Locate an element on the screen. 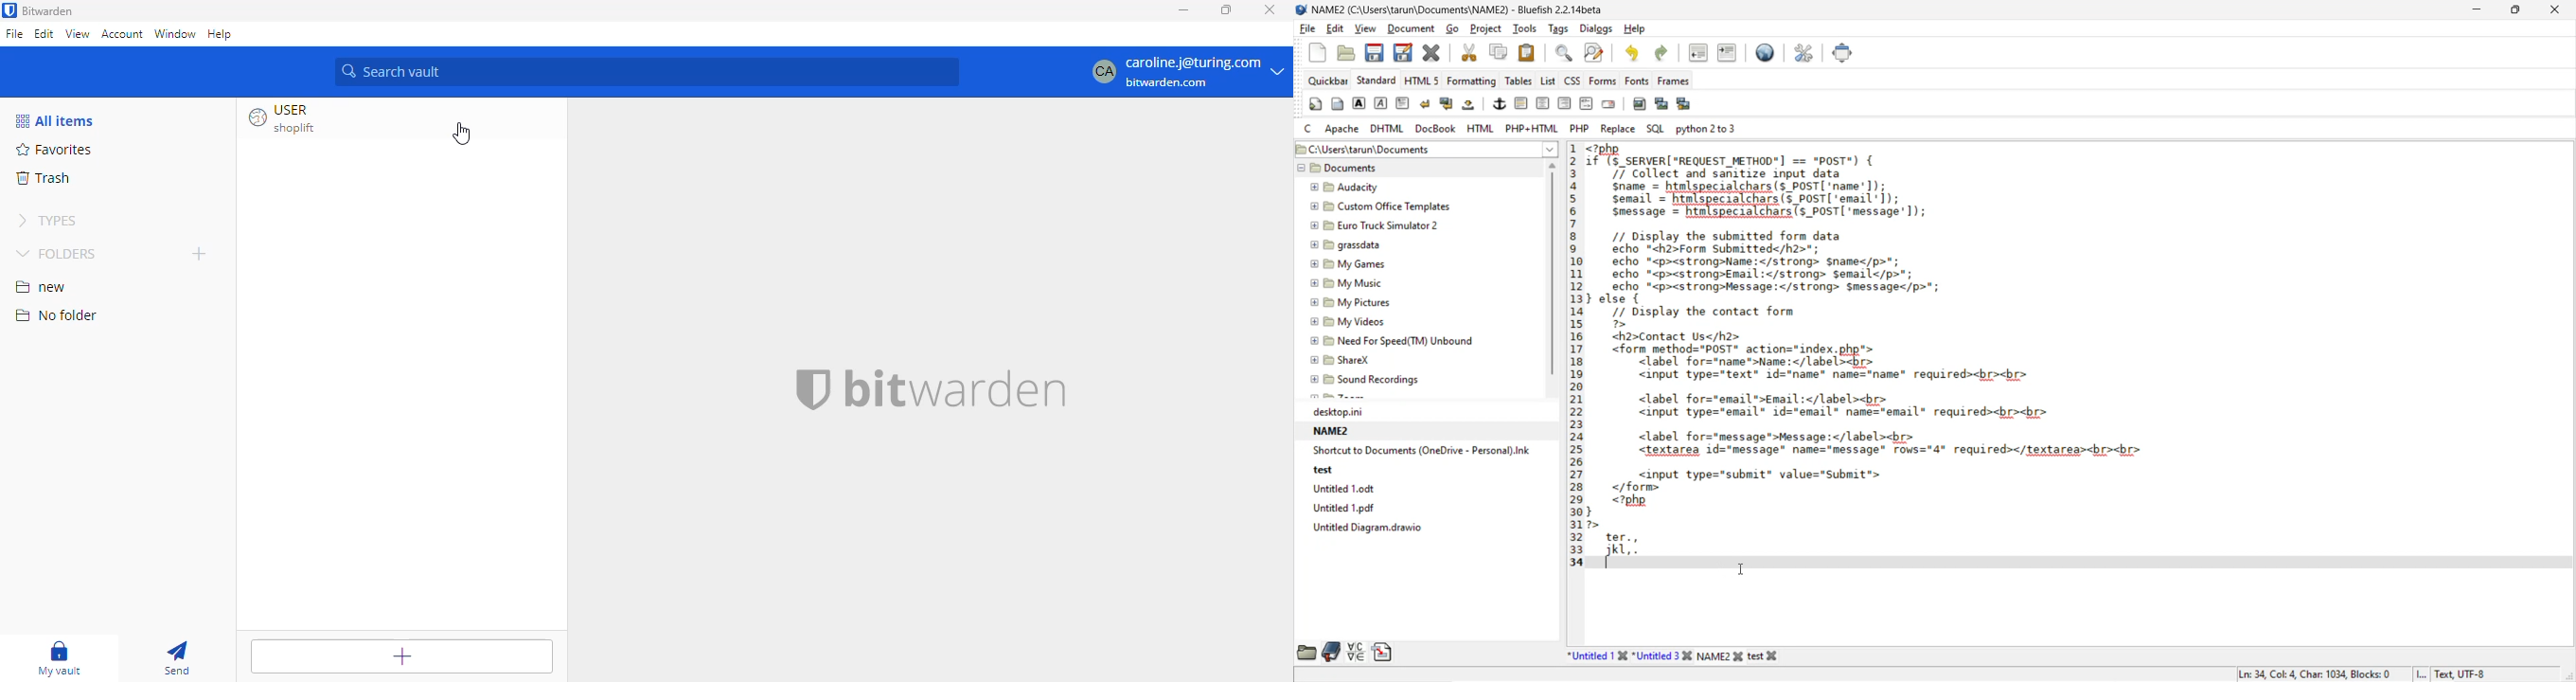  USER   shoplift is located at coordinates (306, 119).